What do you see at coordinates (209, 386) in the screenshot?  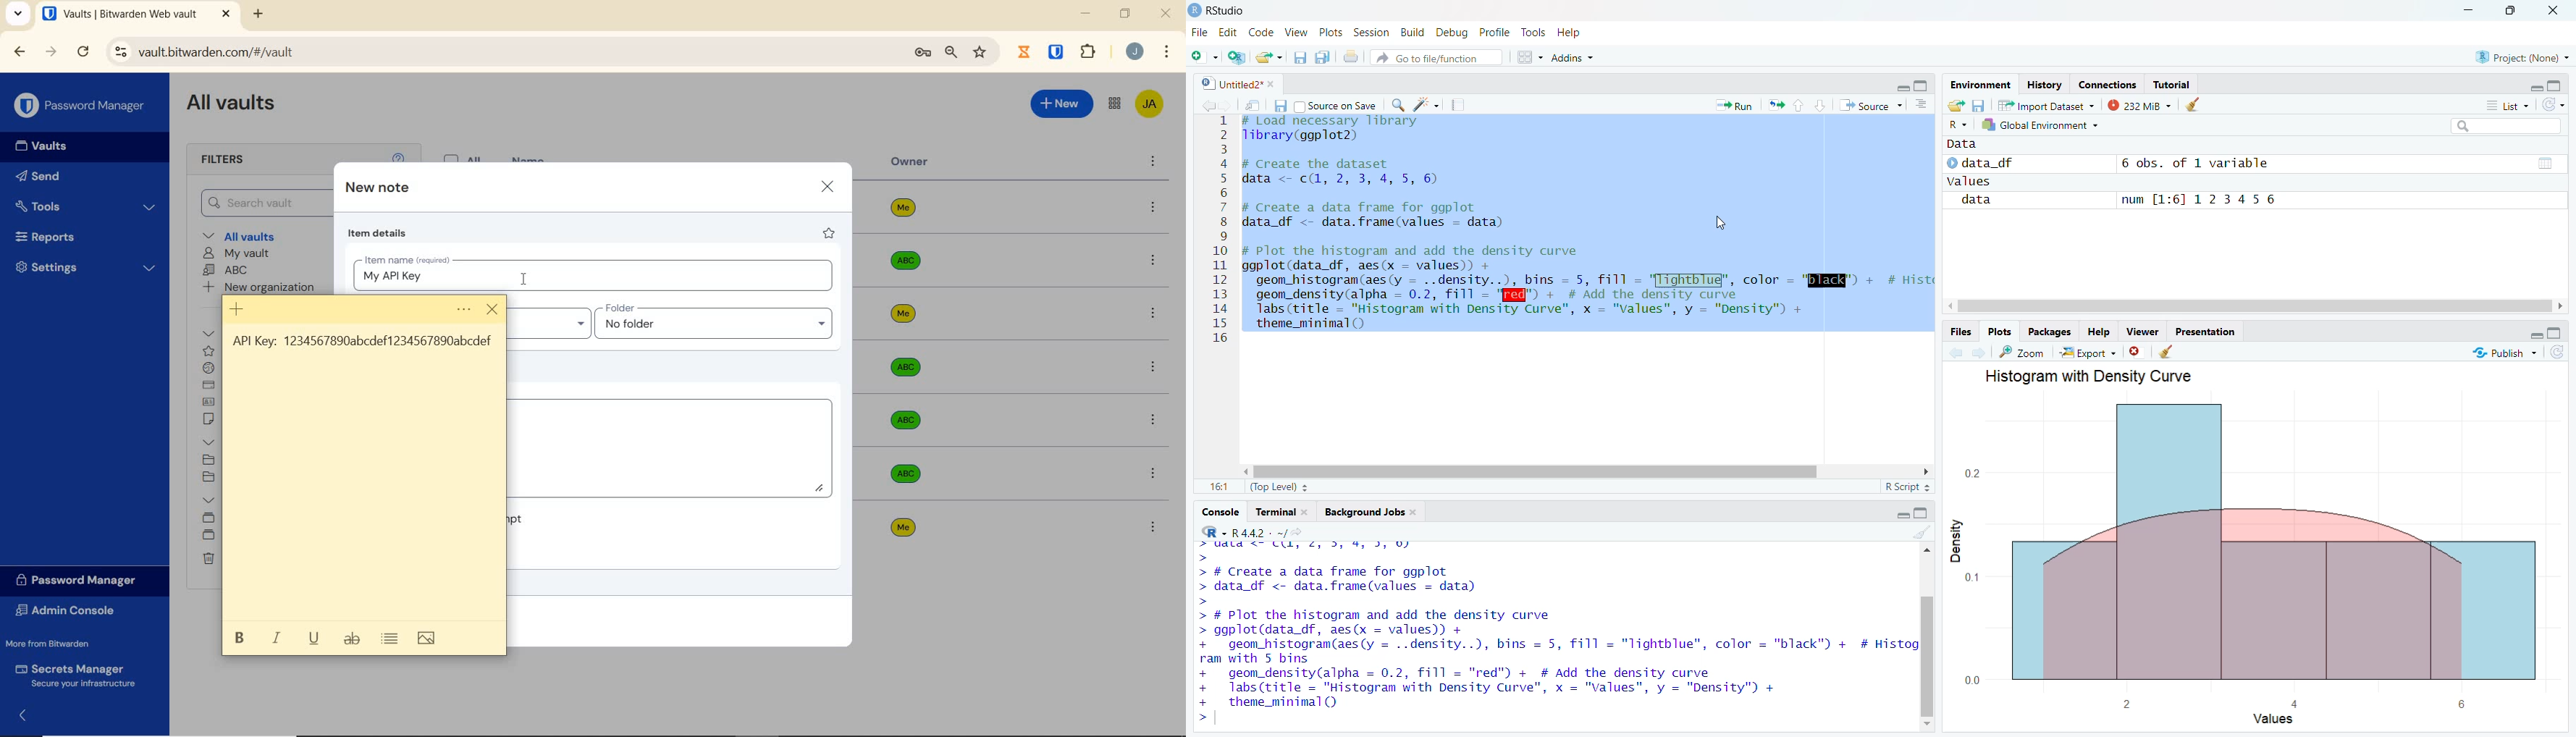 I see `card` at bounding box center [209, 386].